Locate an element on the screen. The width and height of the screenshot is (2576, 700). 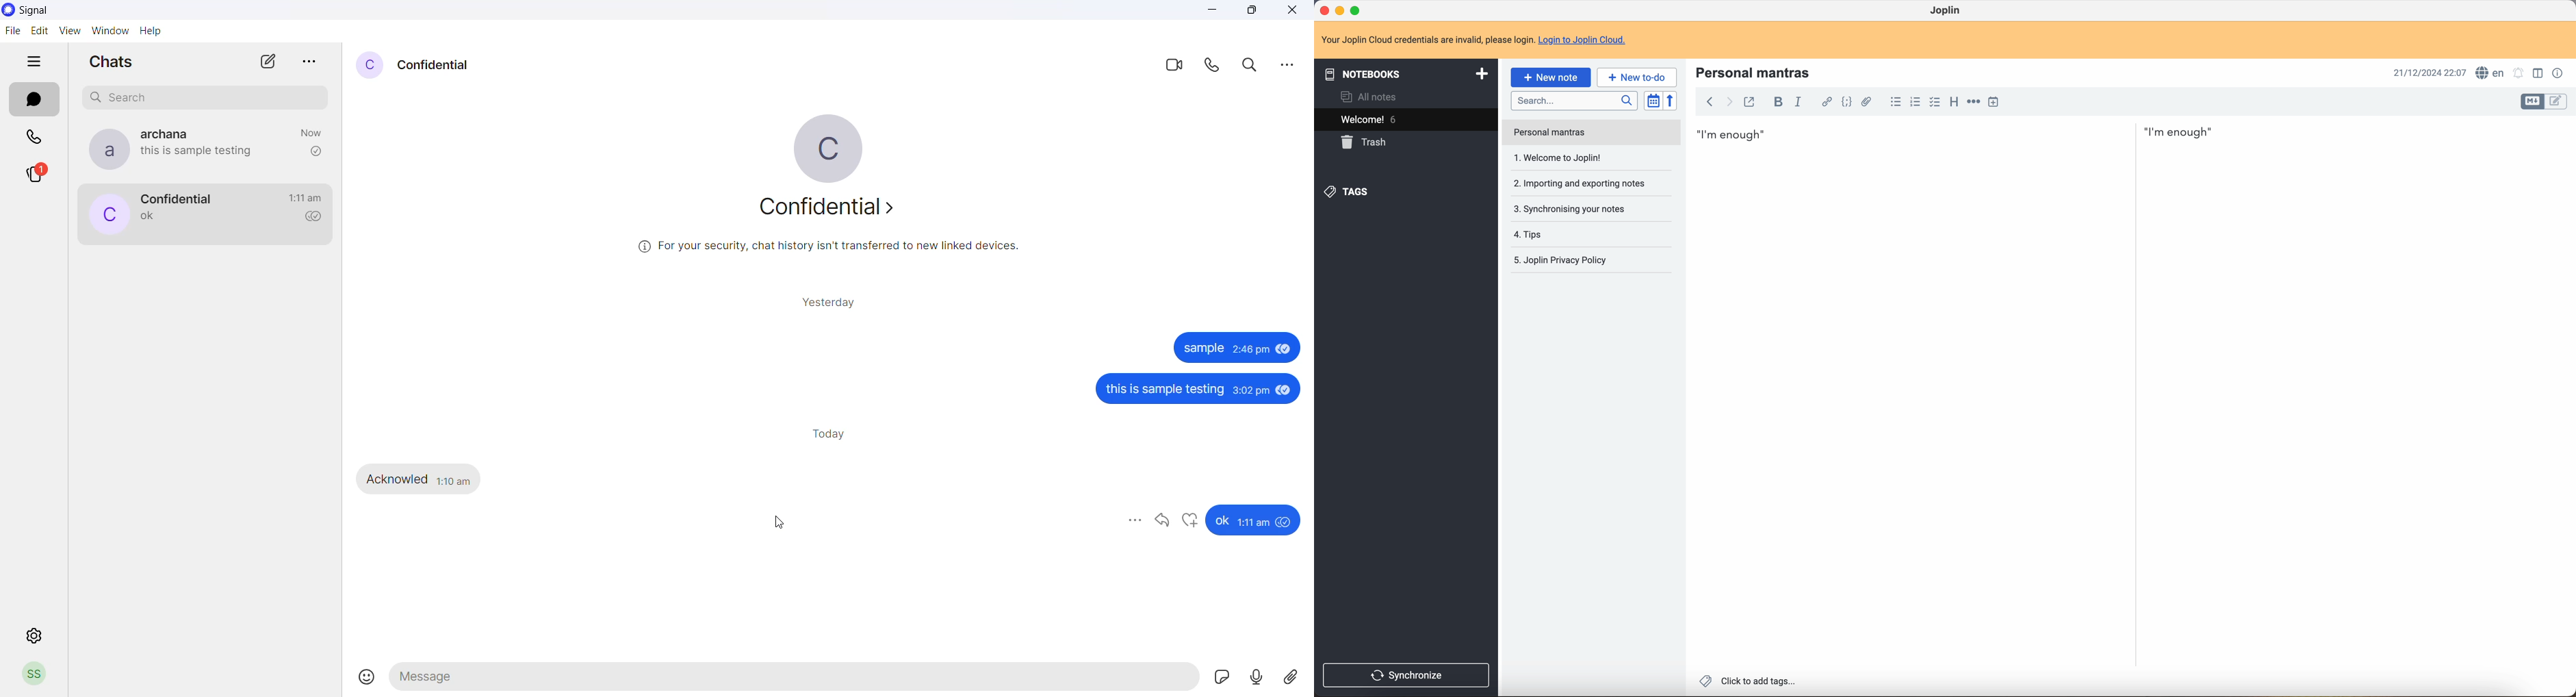
toggle external editing is located at coordinates (1749, 102).